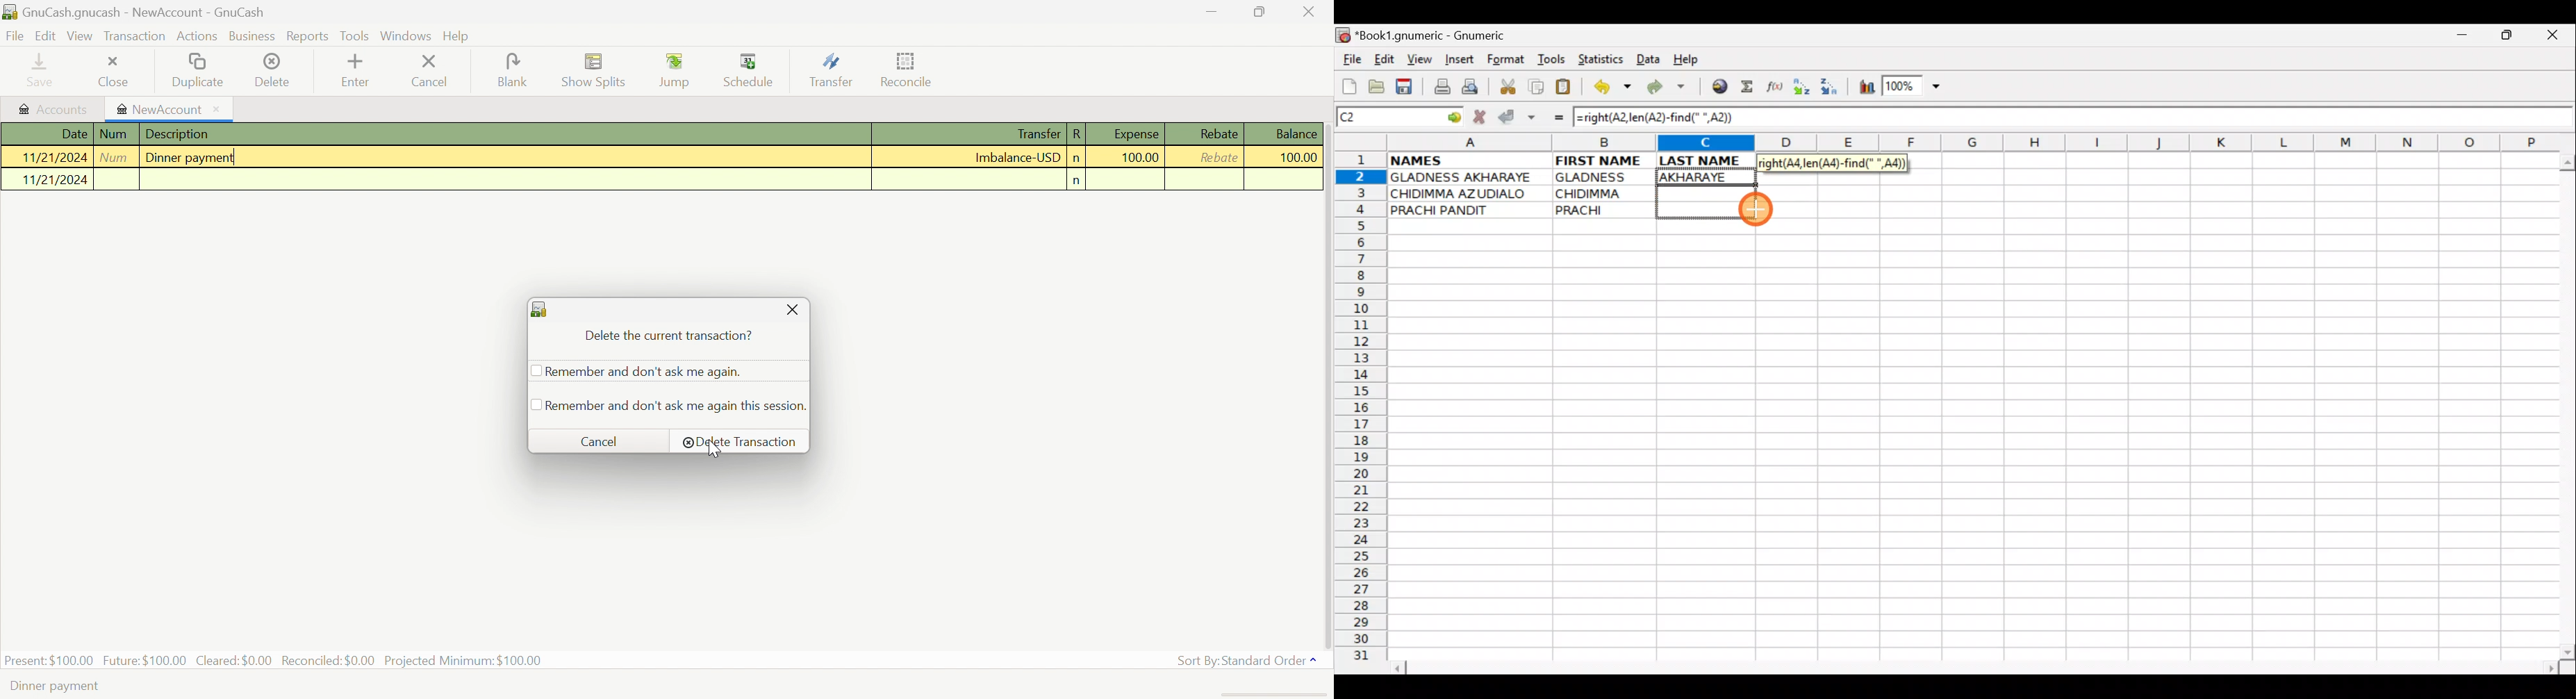  What do you see at coordinates (1966, 144) in the screenshot?
I see `Columns` at bounding box center [1966, 144].